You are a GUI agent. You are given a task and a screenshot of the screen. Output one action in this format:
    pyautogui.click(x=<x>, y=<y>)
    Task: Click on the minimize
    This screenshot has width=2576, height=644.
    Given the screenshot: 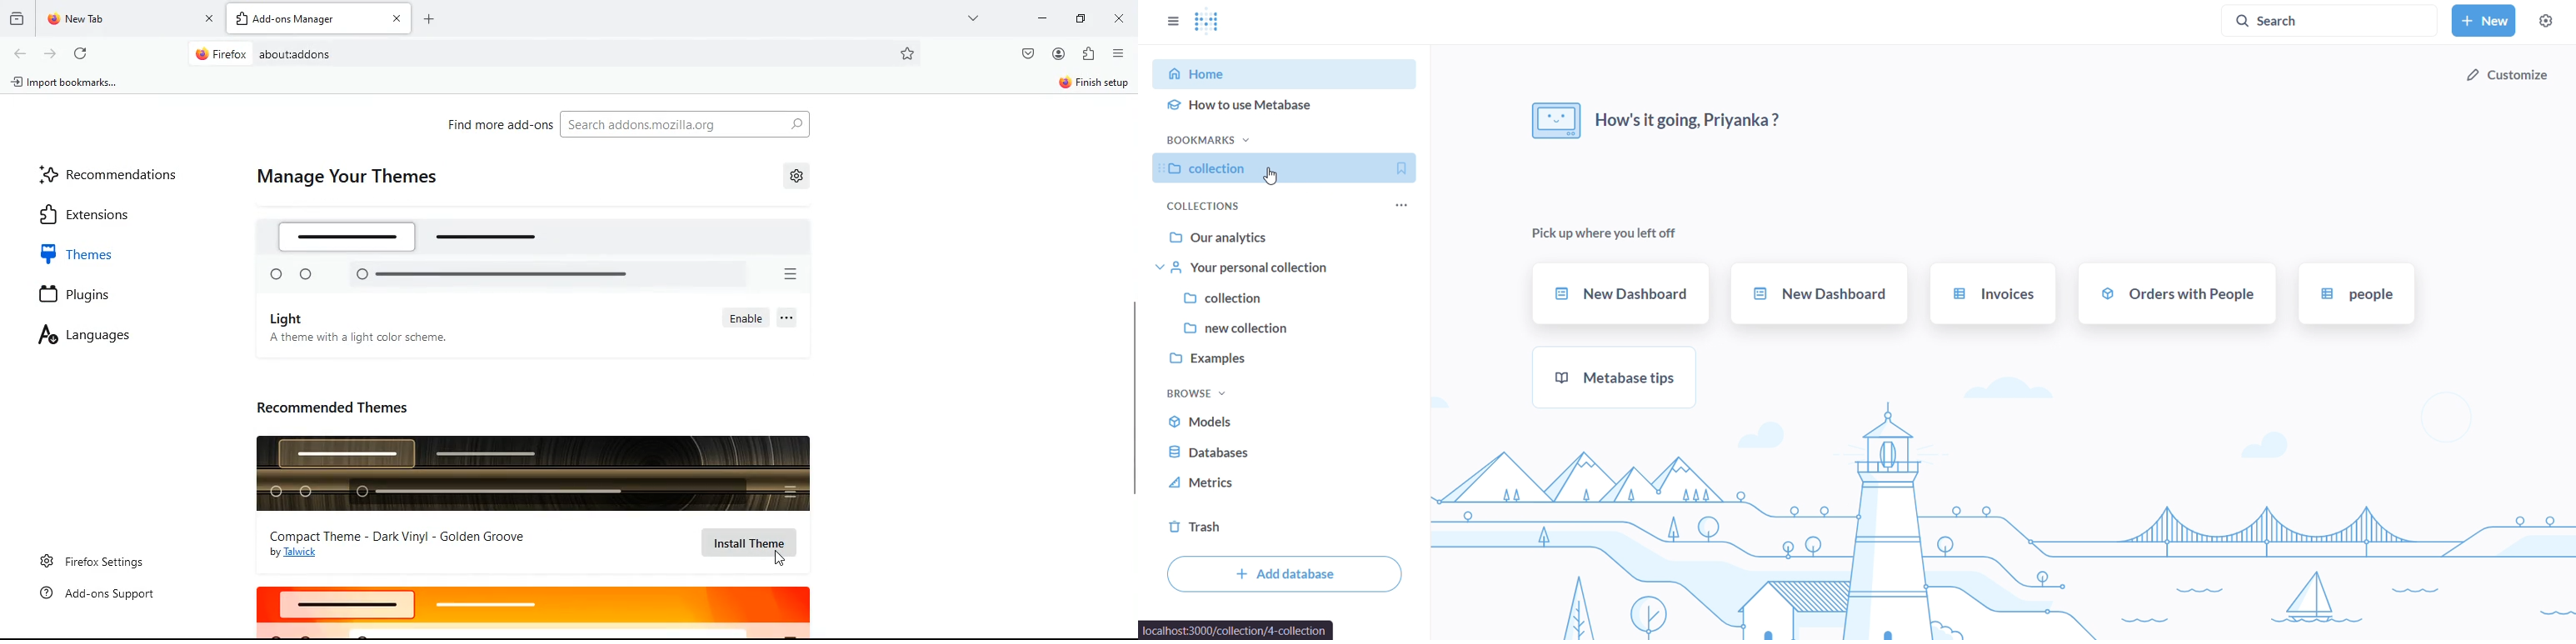 What is the action you would take?
    pyautogui.click(x=1038, y=17)
    